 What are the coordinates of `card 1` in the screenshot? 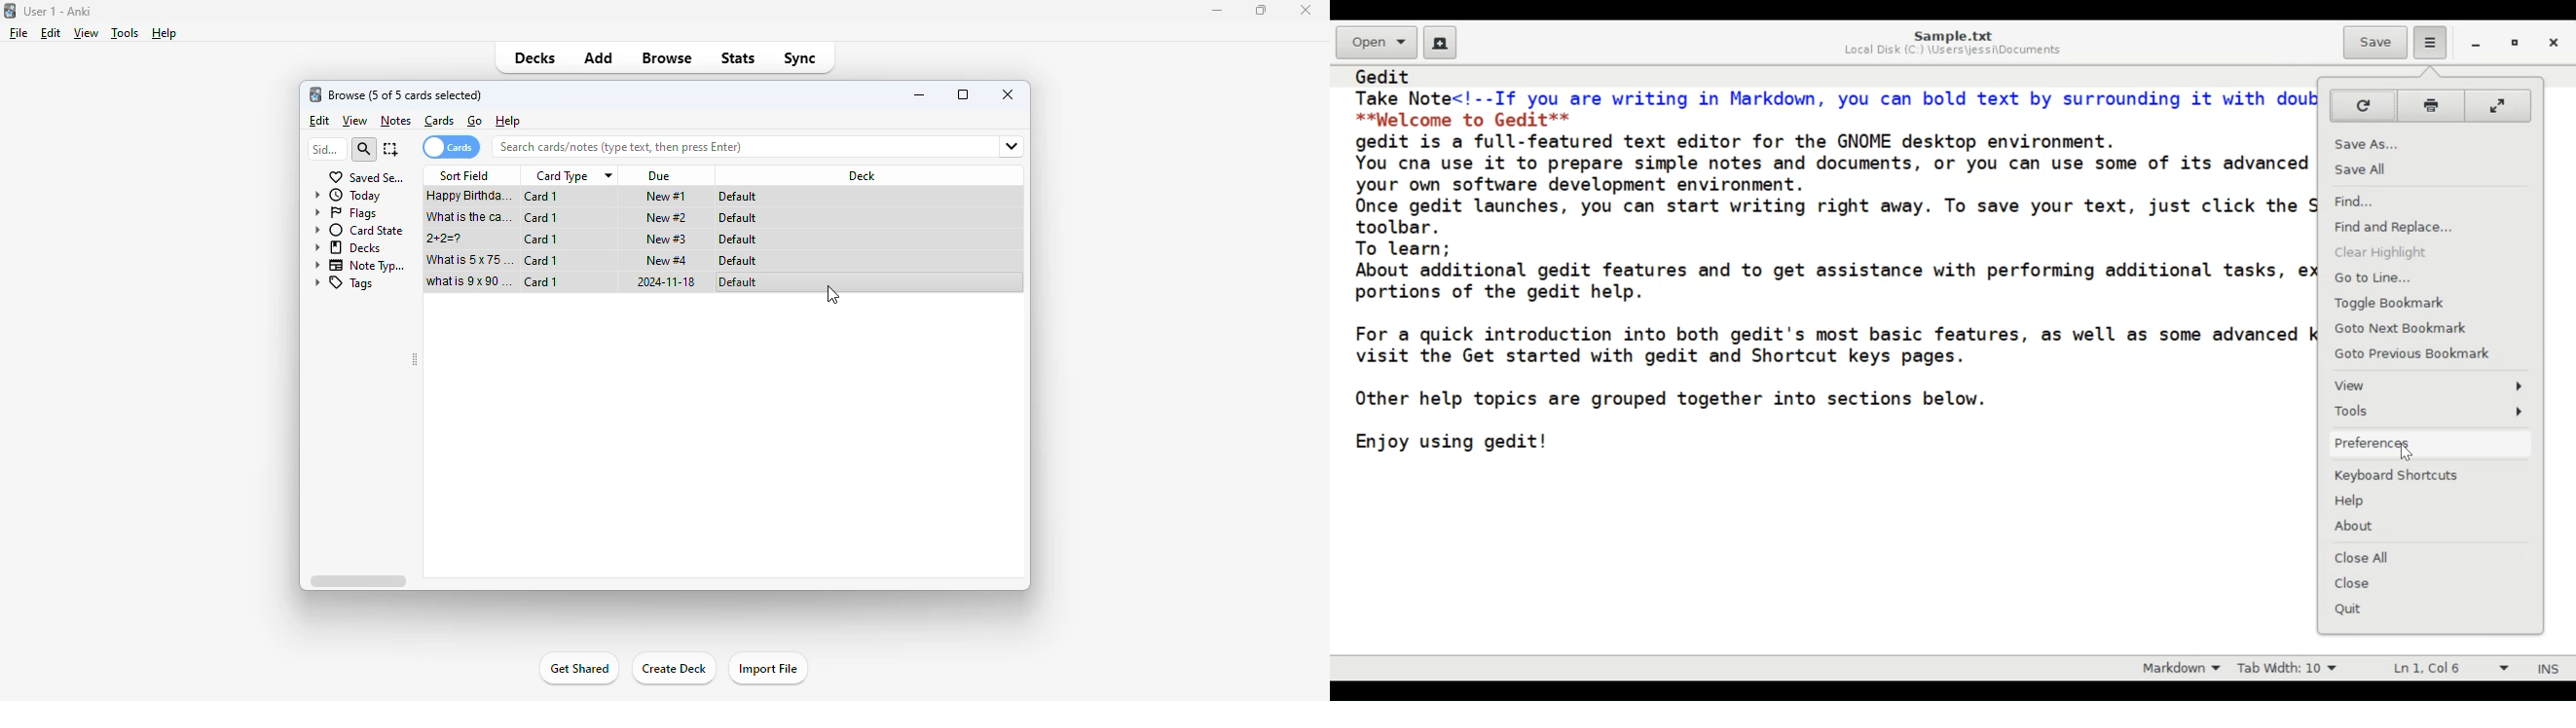 It's located at (541, 218).